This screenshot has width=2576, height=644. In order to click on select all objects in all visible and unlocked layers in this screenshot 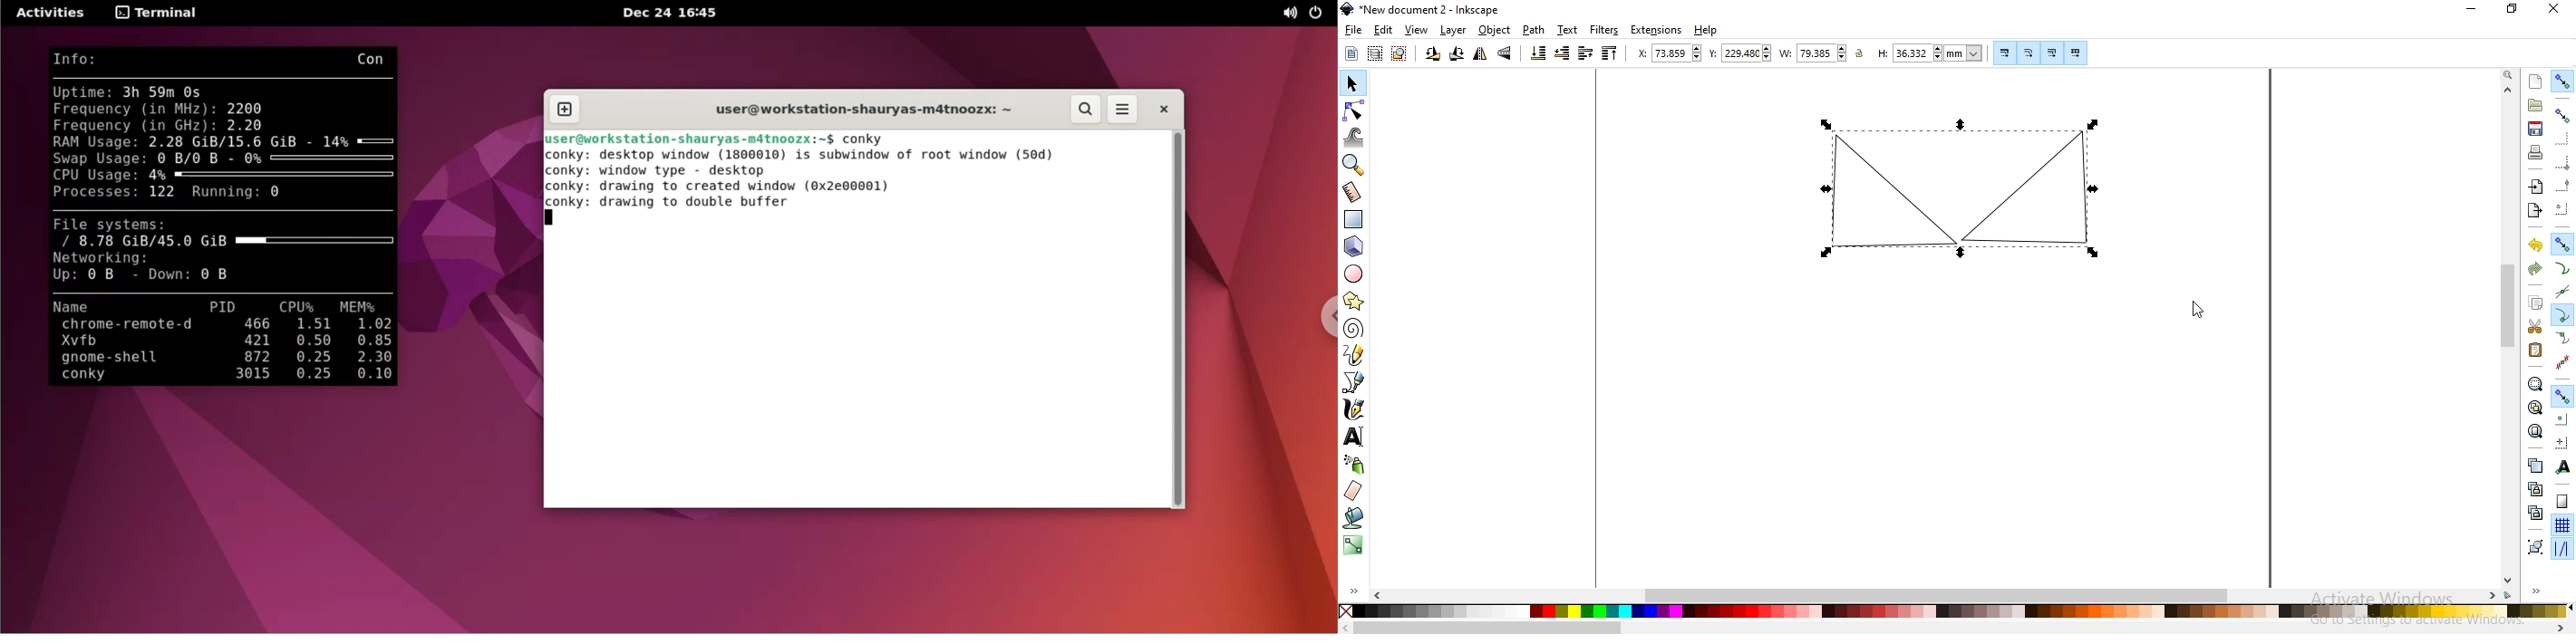, I will do `click(1376, 53)`.